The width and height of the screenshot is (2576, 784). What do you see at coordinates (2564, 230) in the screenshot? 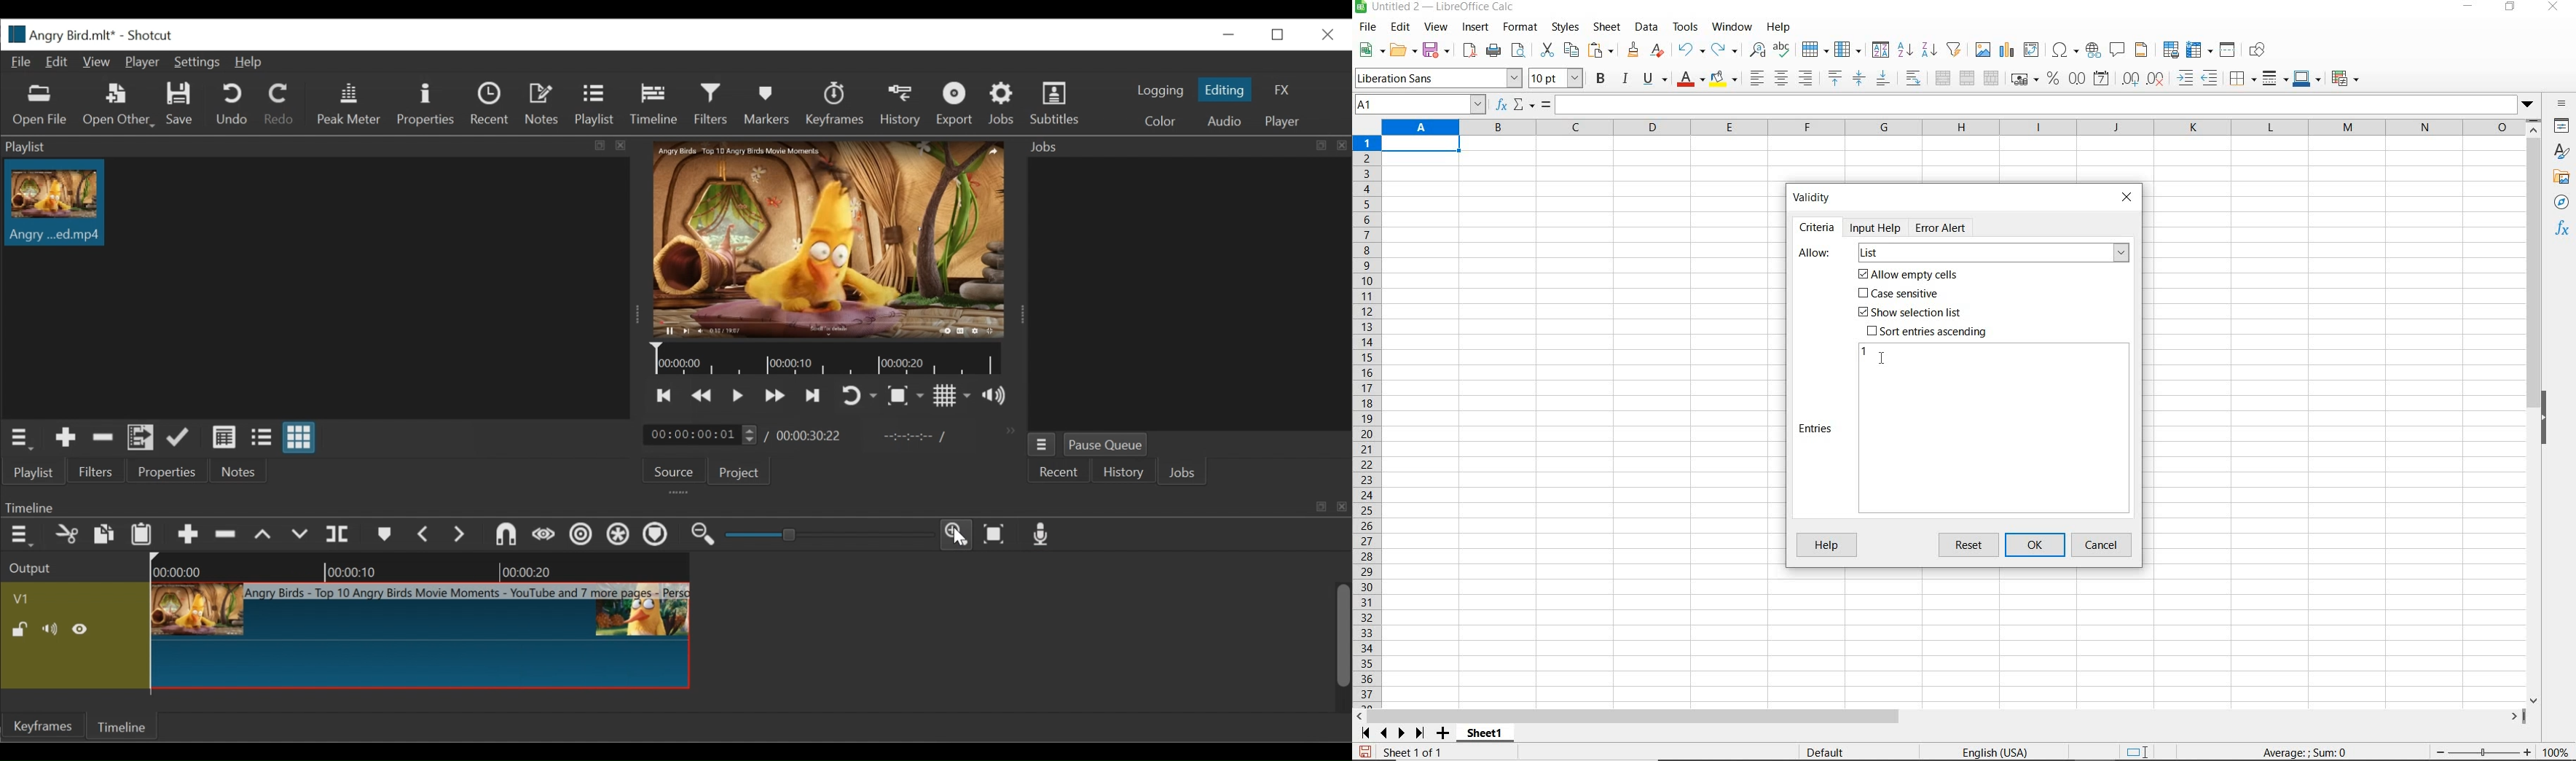
I see `functions` at bounding box center [2564, 230].